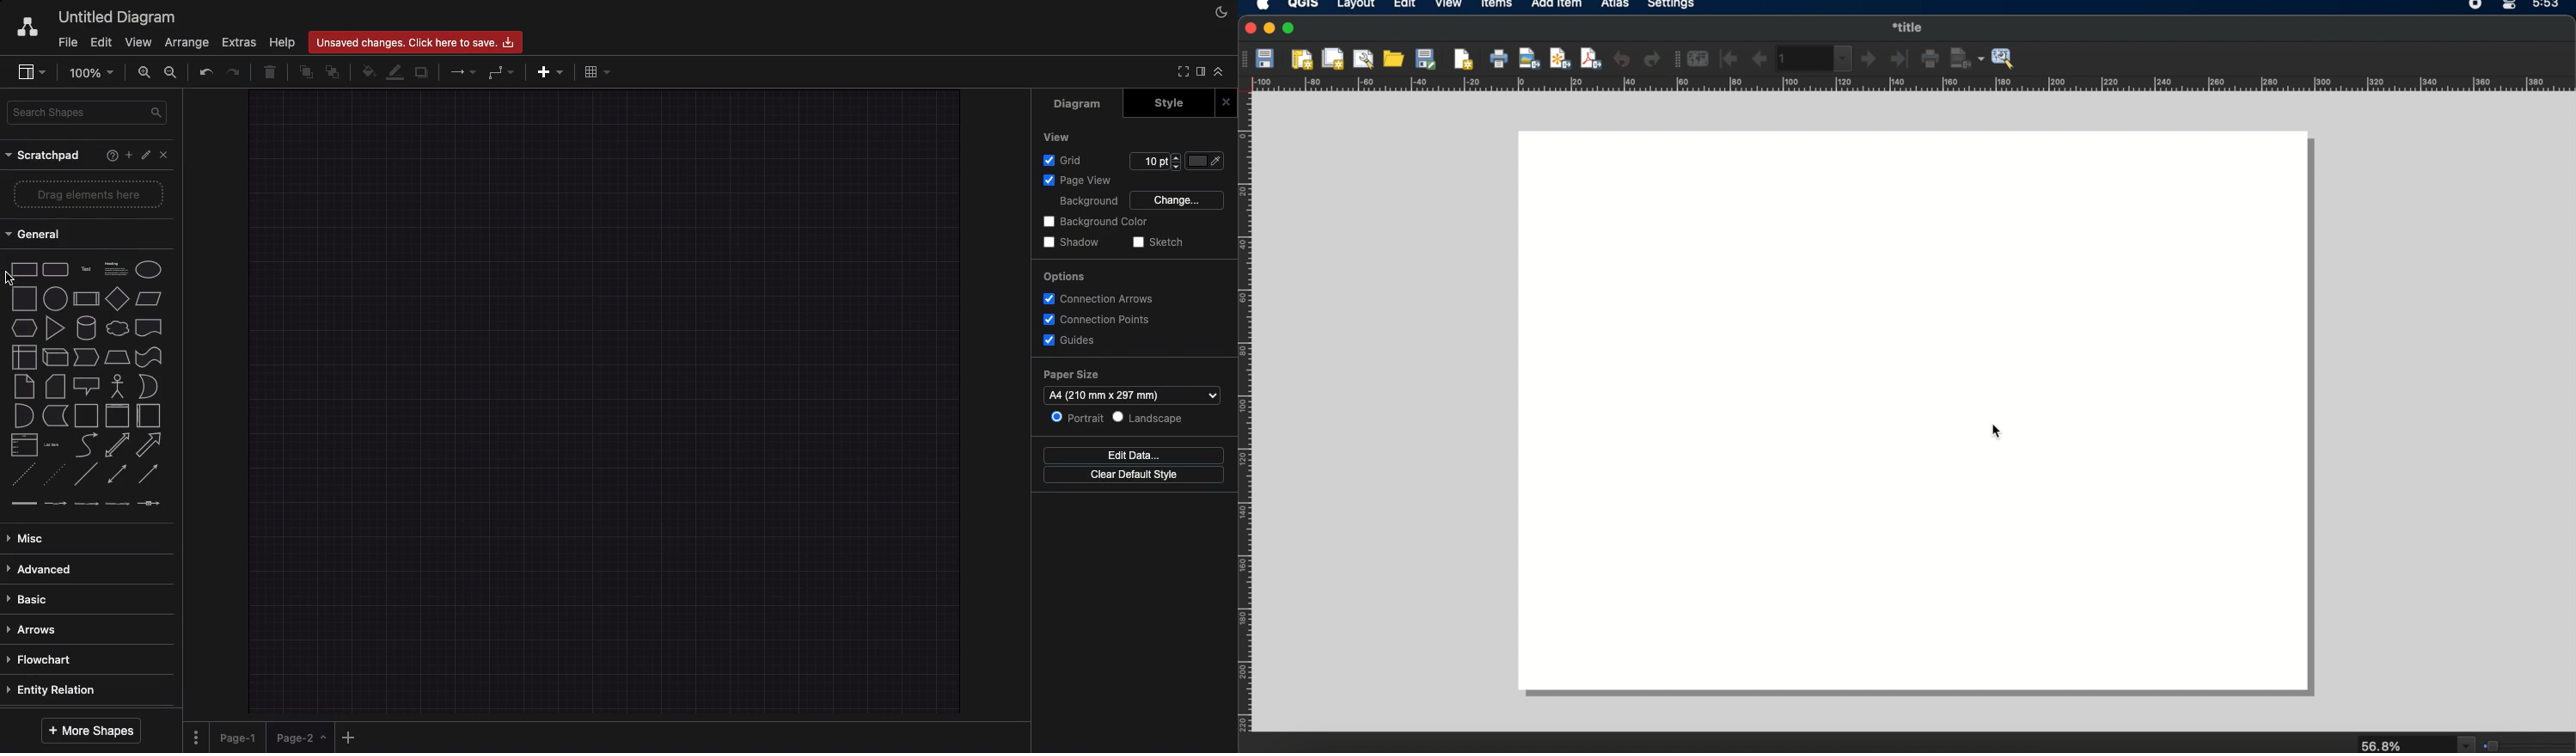 The width and height of the screenshot is (2576, 756). Describe the element at coordinates (40, 566) in the screenshot. I see `Advanced` at that location.